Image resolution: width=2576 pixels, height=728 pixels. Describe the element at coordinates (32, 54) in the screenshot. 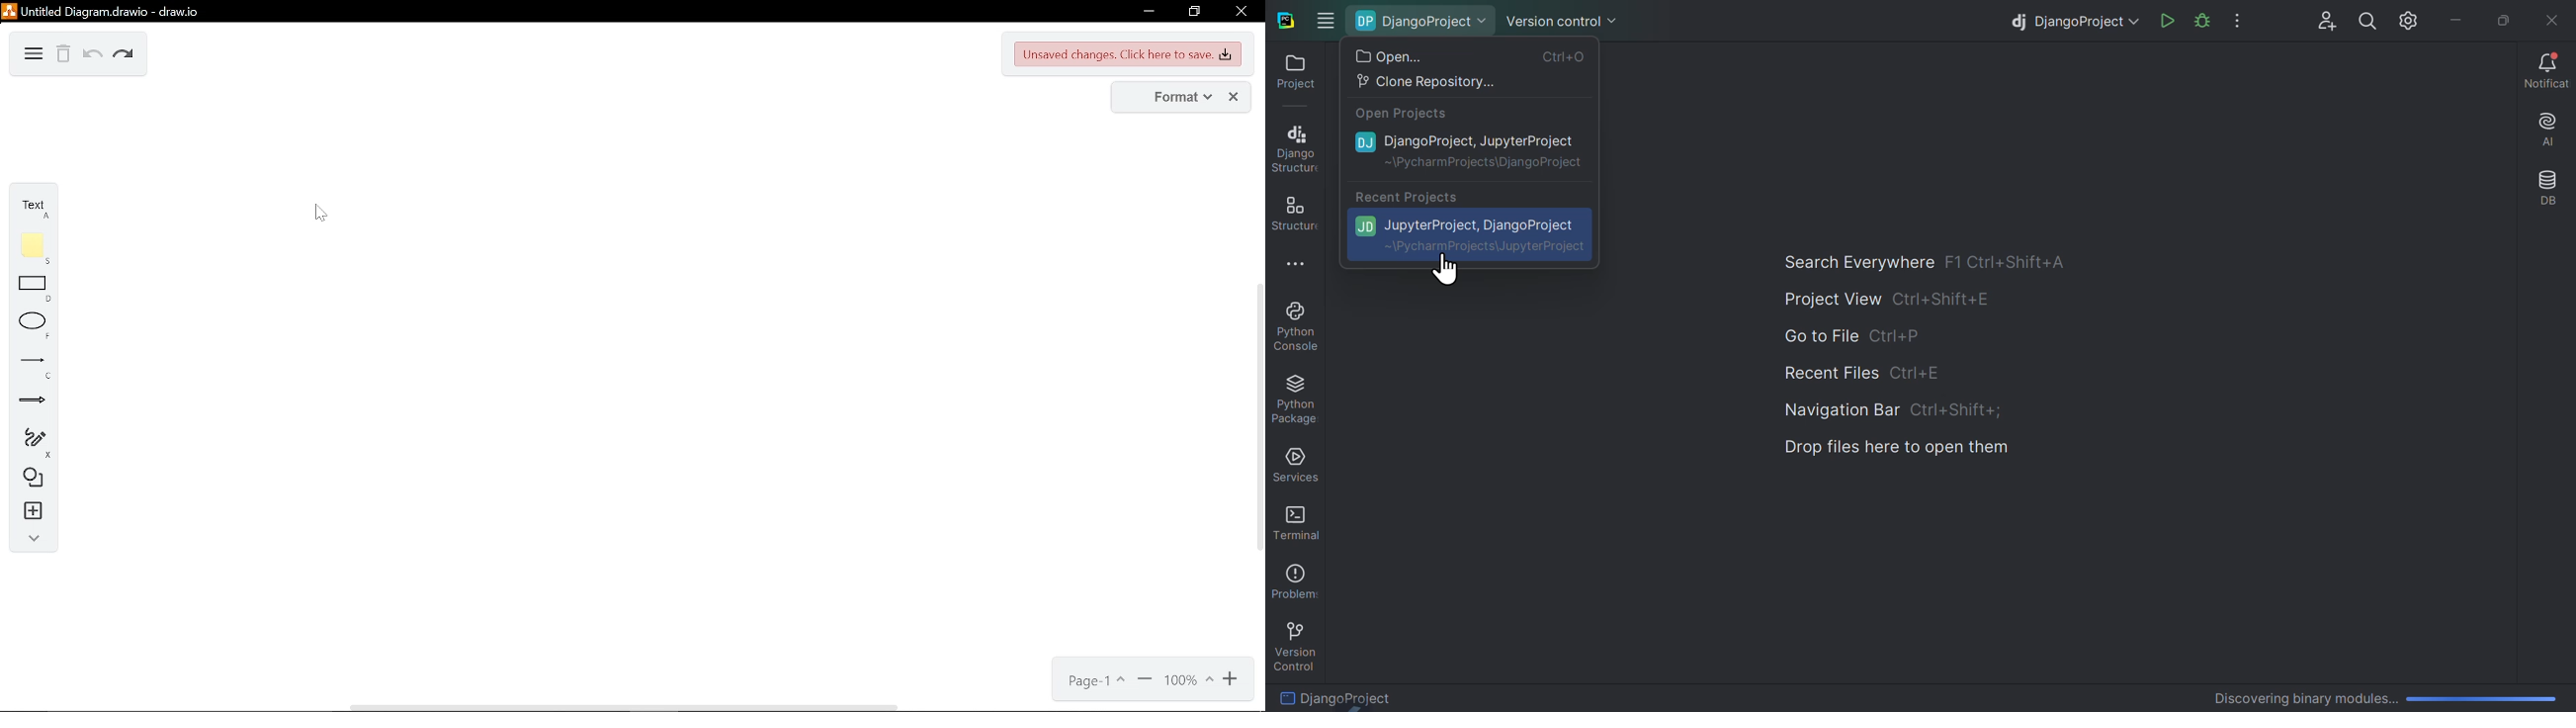

I see `diagram` at that location.